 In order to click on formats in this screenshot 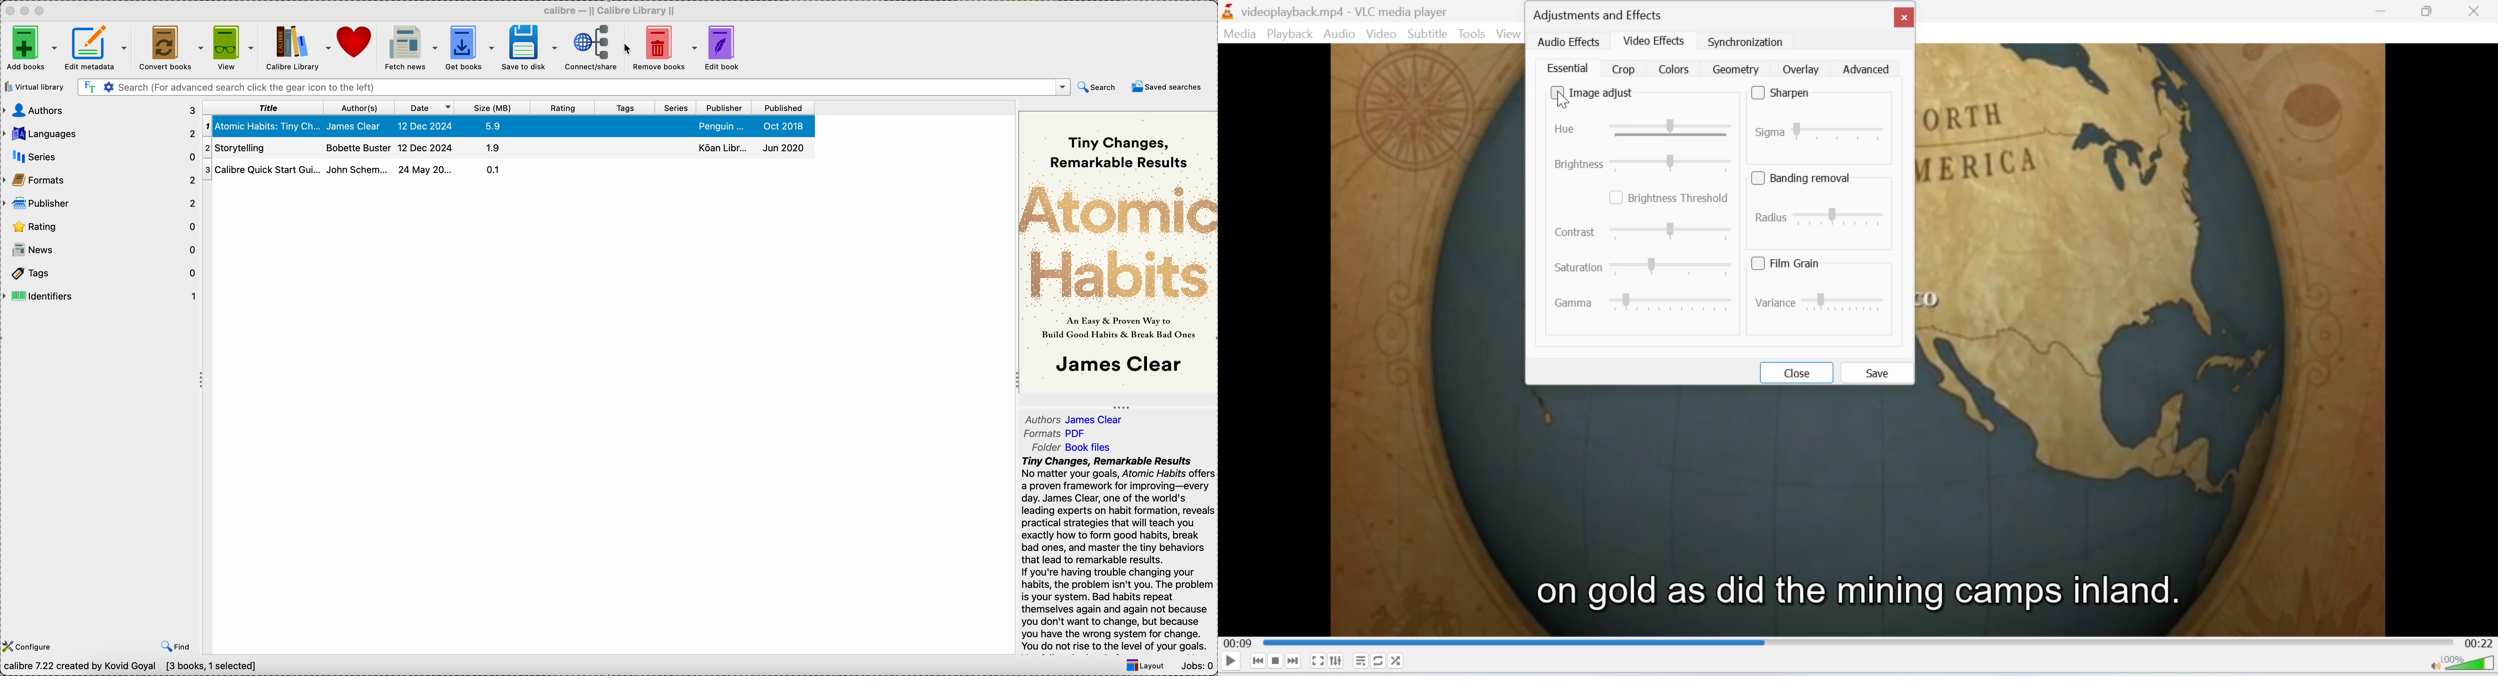, I will do `click(1058, 434)`.